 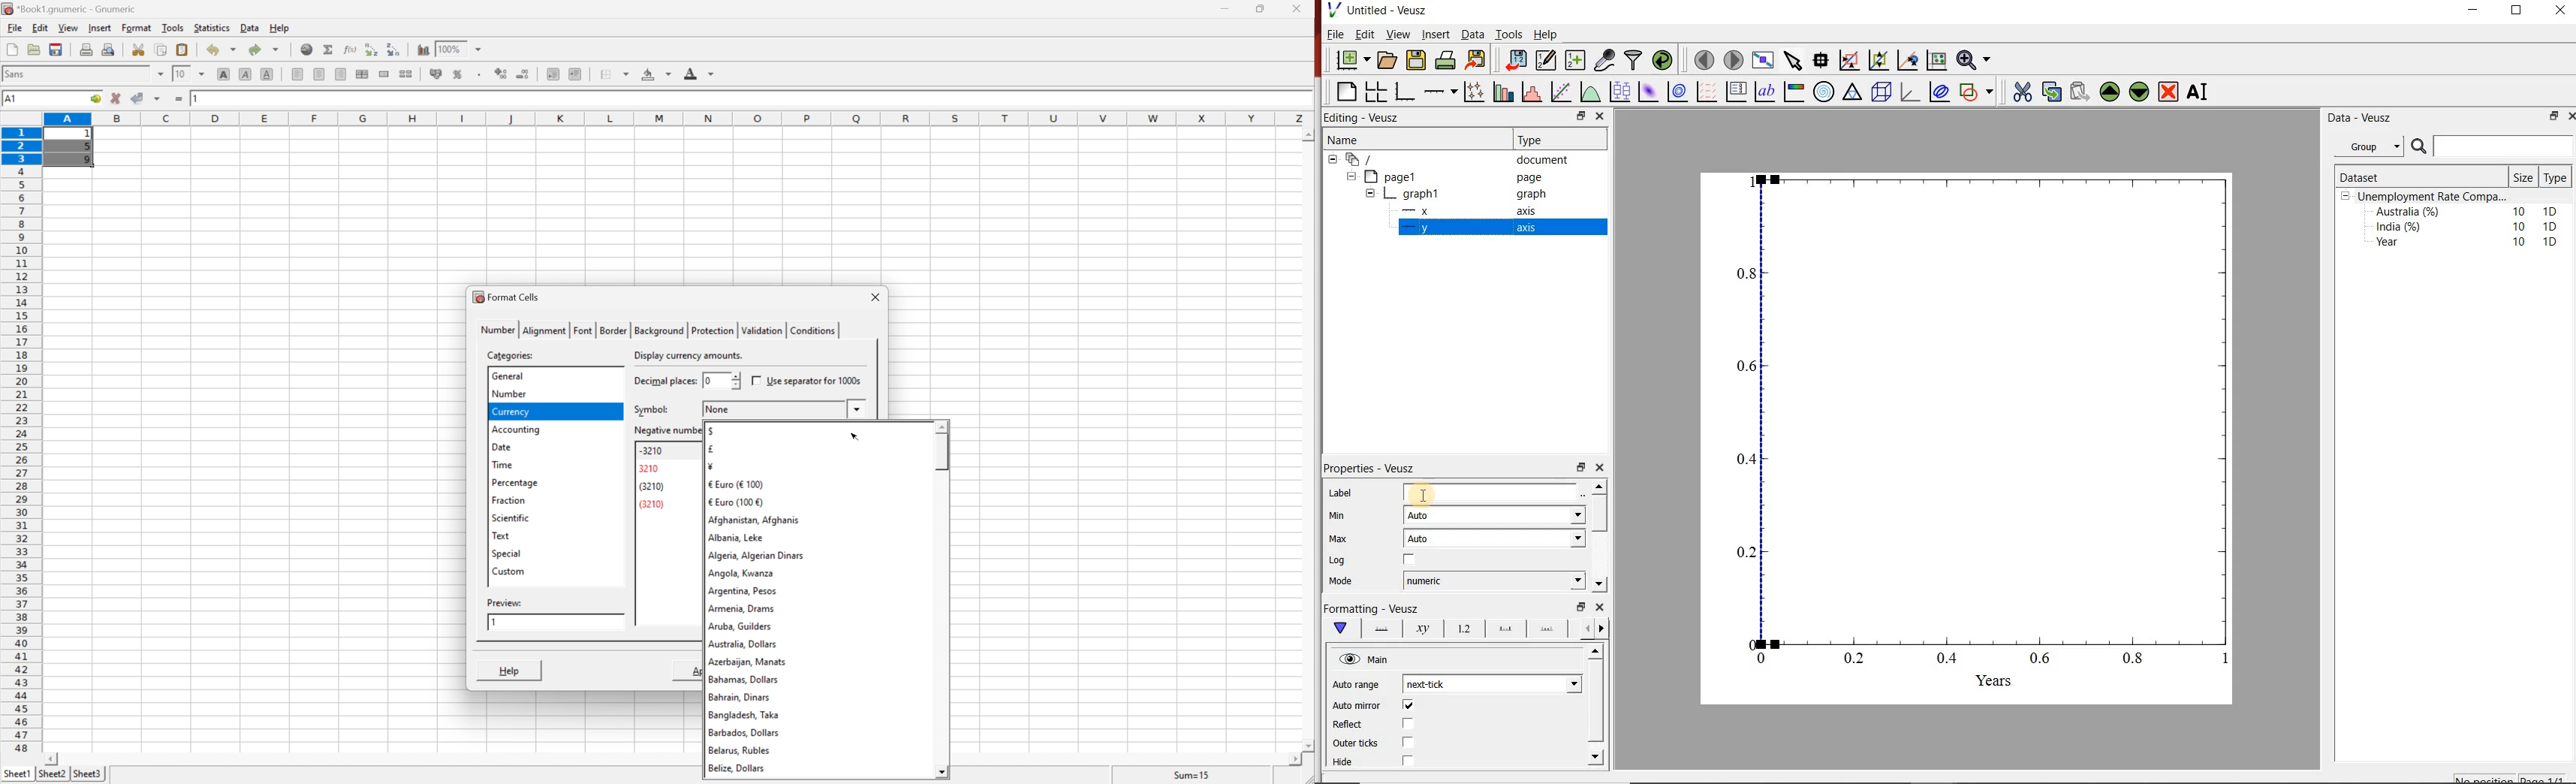 I want to click on 3d scenes, so click(x=1879, y=91).